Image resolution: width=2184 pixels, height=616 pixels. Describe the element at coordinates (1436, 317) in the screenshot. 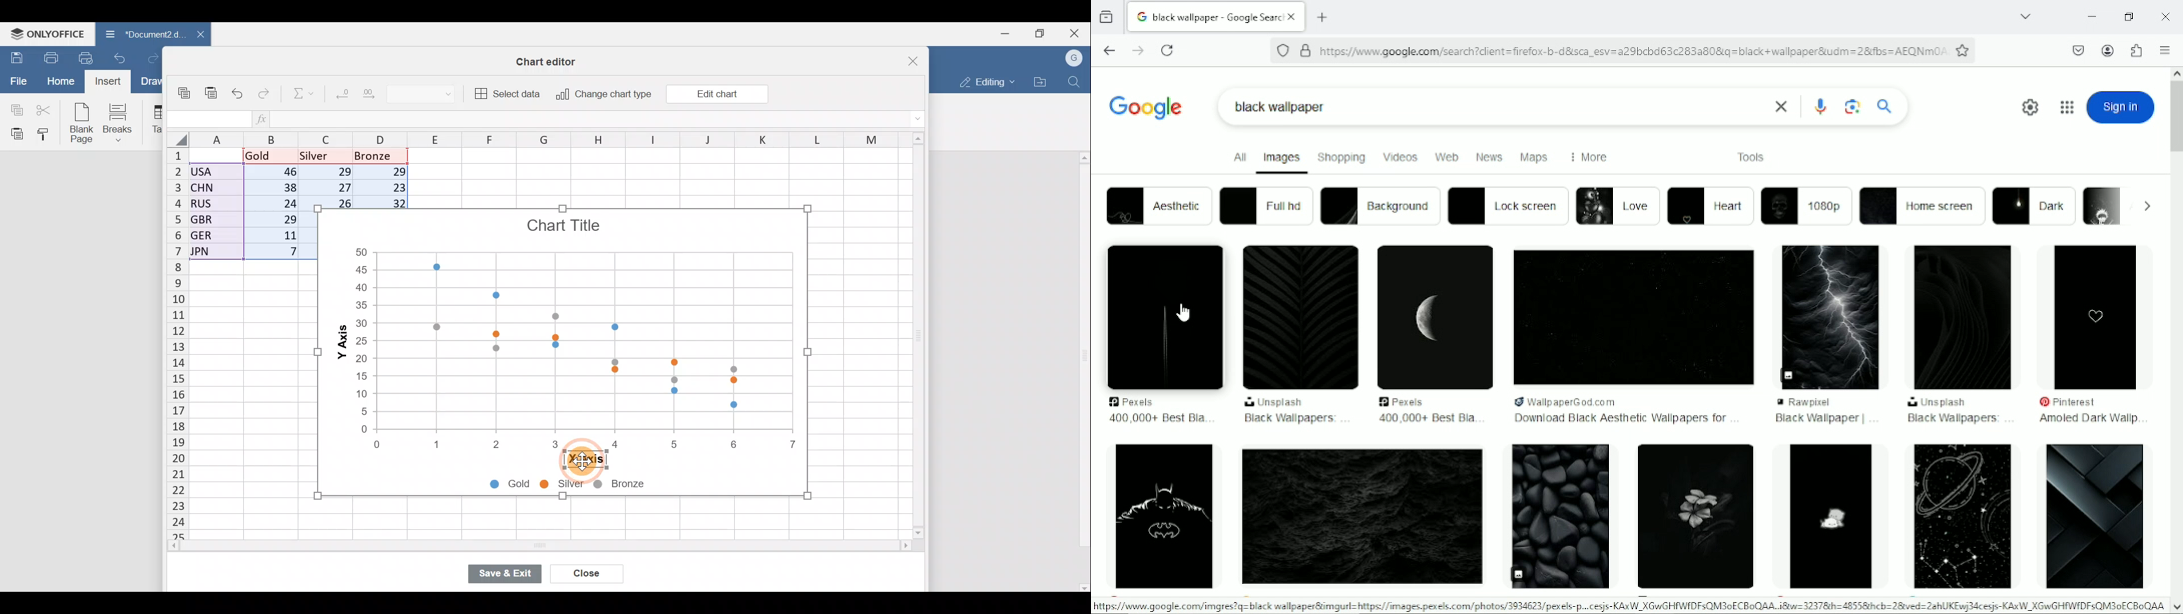

I see `black image` at that location.